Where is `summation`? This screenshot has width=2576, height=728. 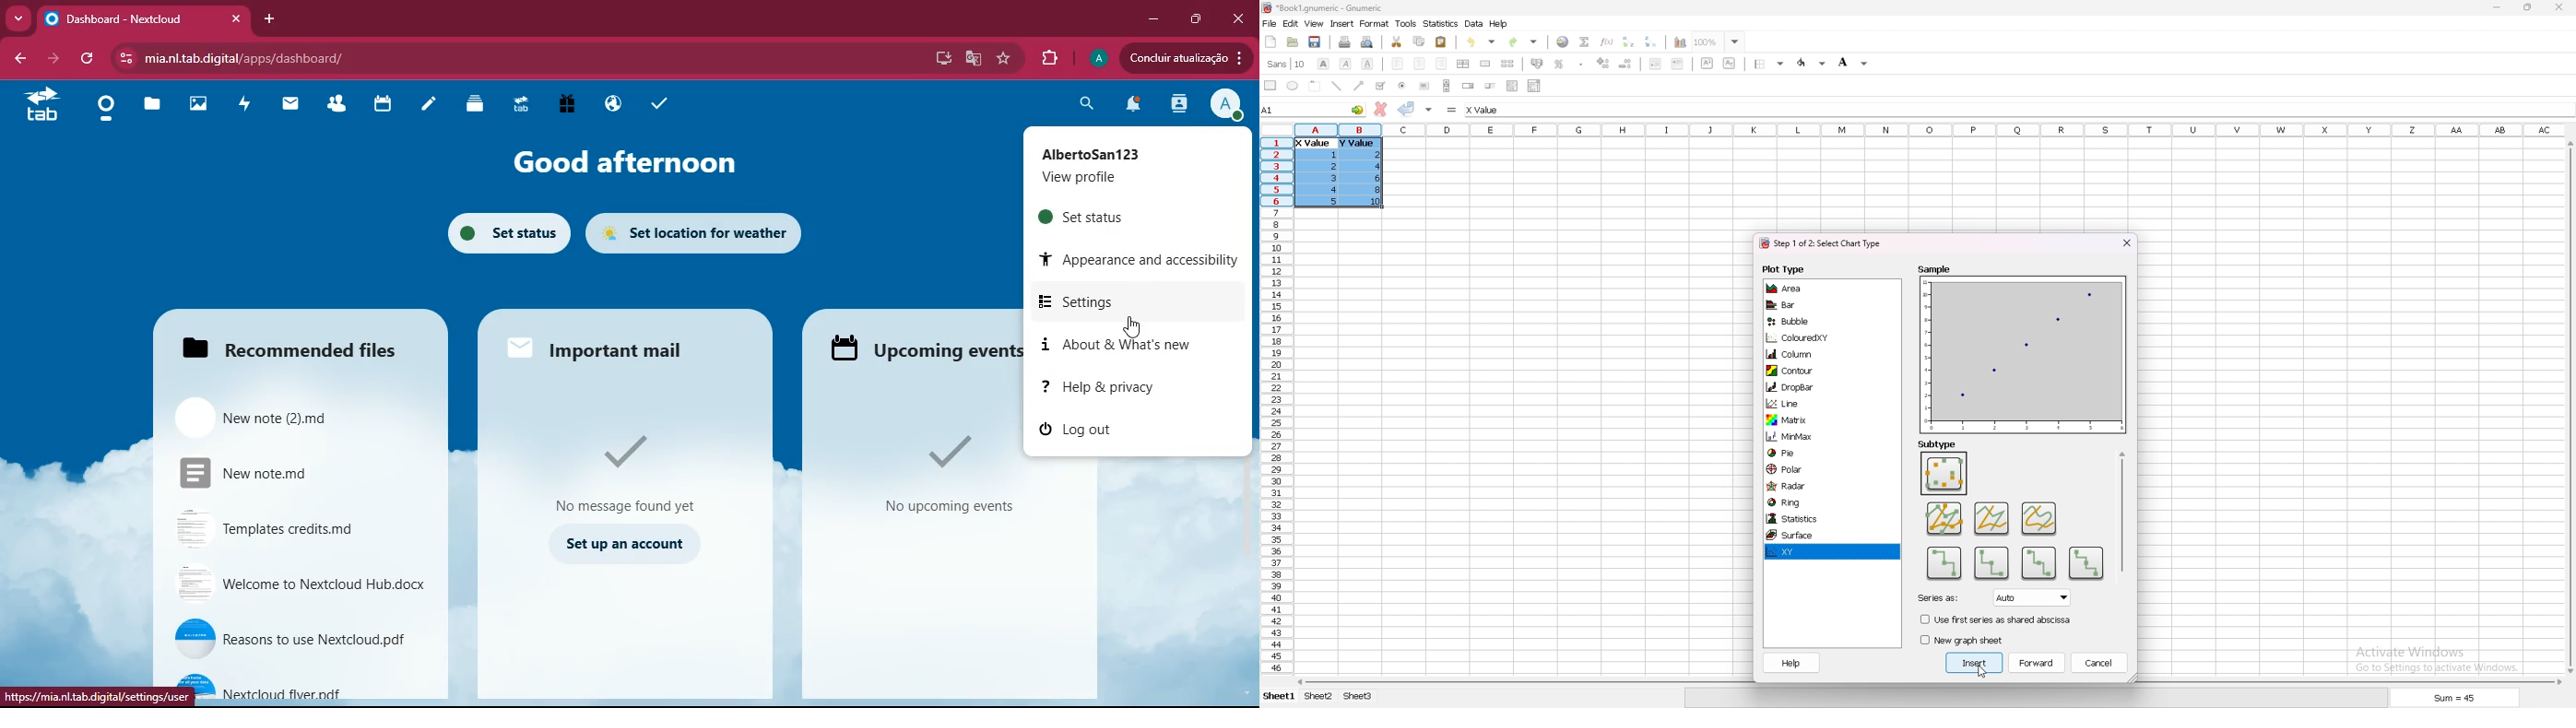 summation is located at coordinates (1584, 41).